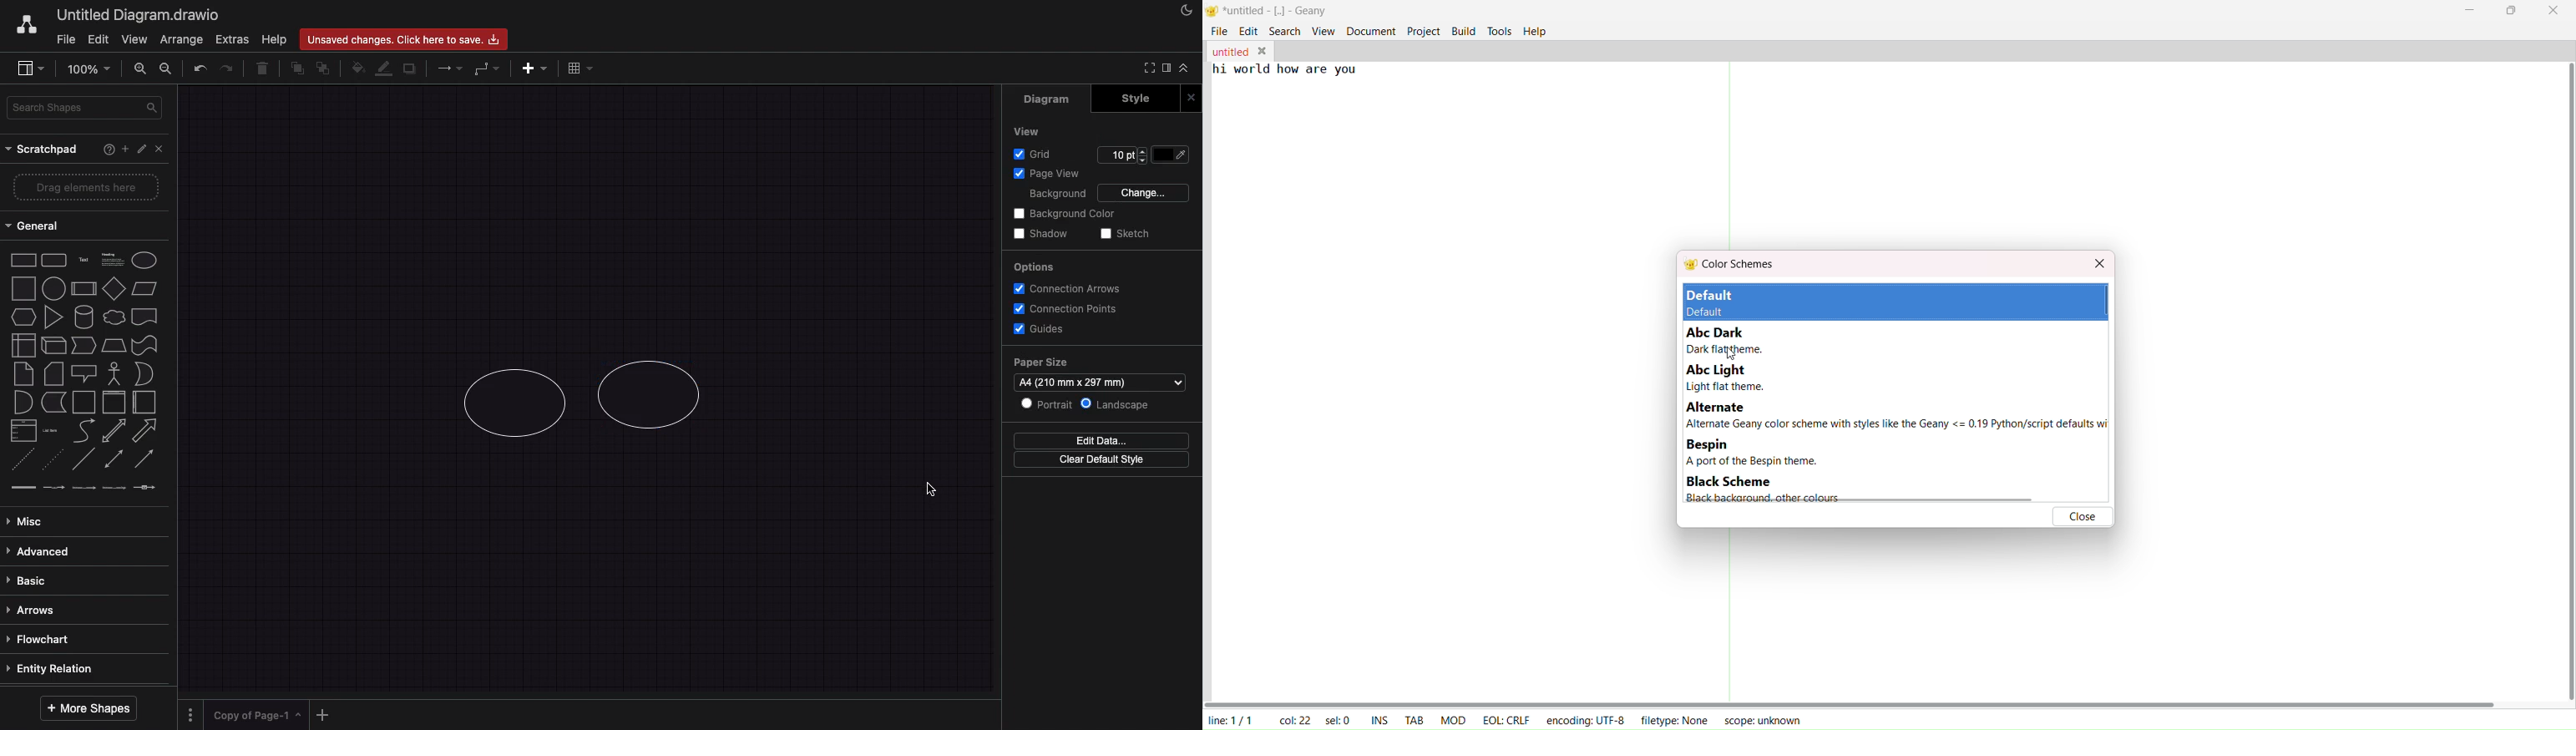 The image size is (2576, 756). I want to click on options, so click(1034, 266).